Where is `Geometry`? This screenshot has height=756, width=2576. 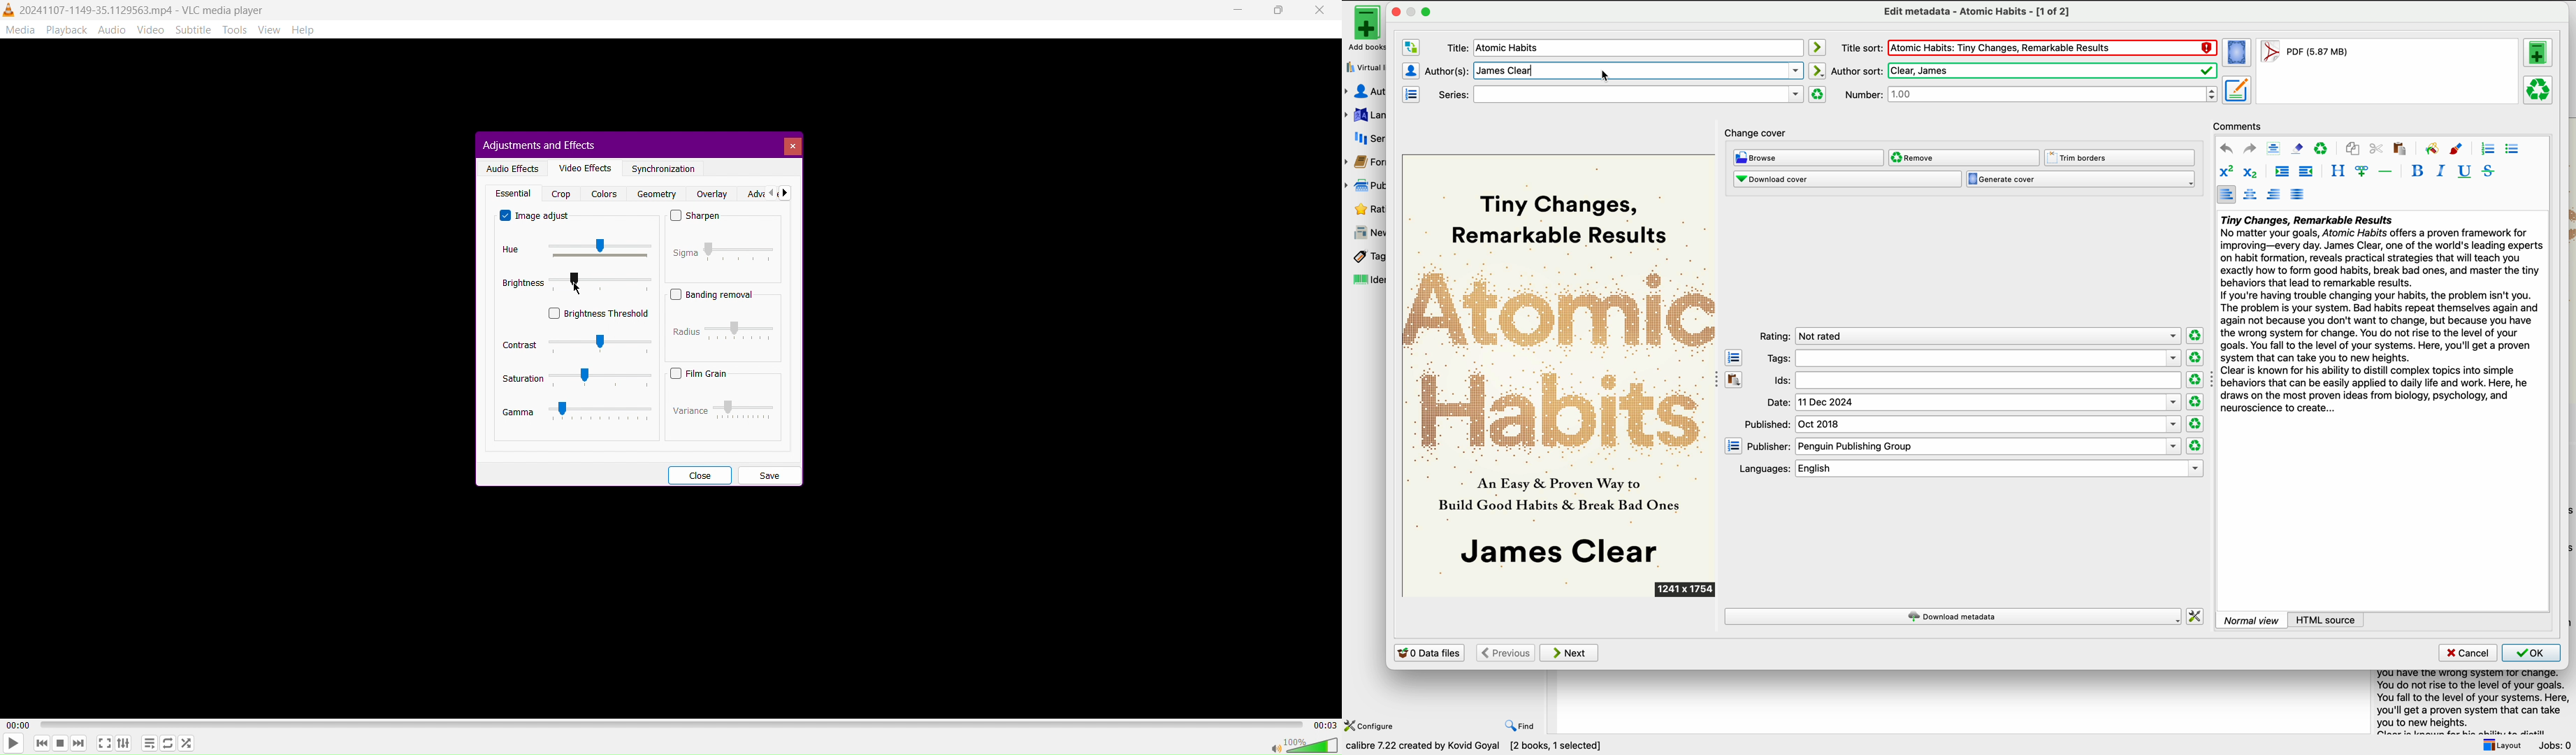 Geometry is located at coordinates (654, 194).